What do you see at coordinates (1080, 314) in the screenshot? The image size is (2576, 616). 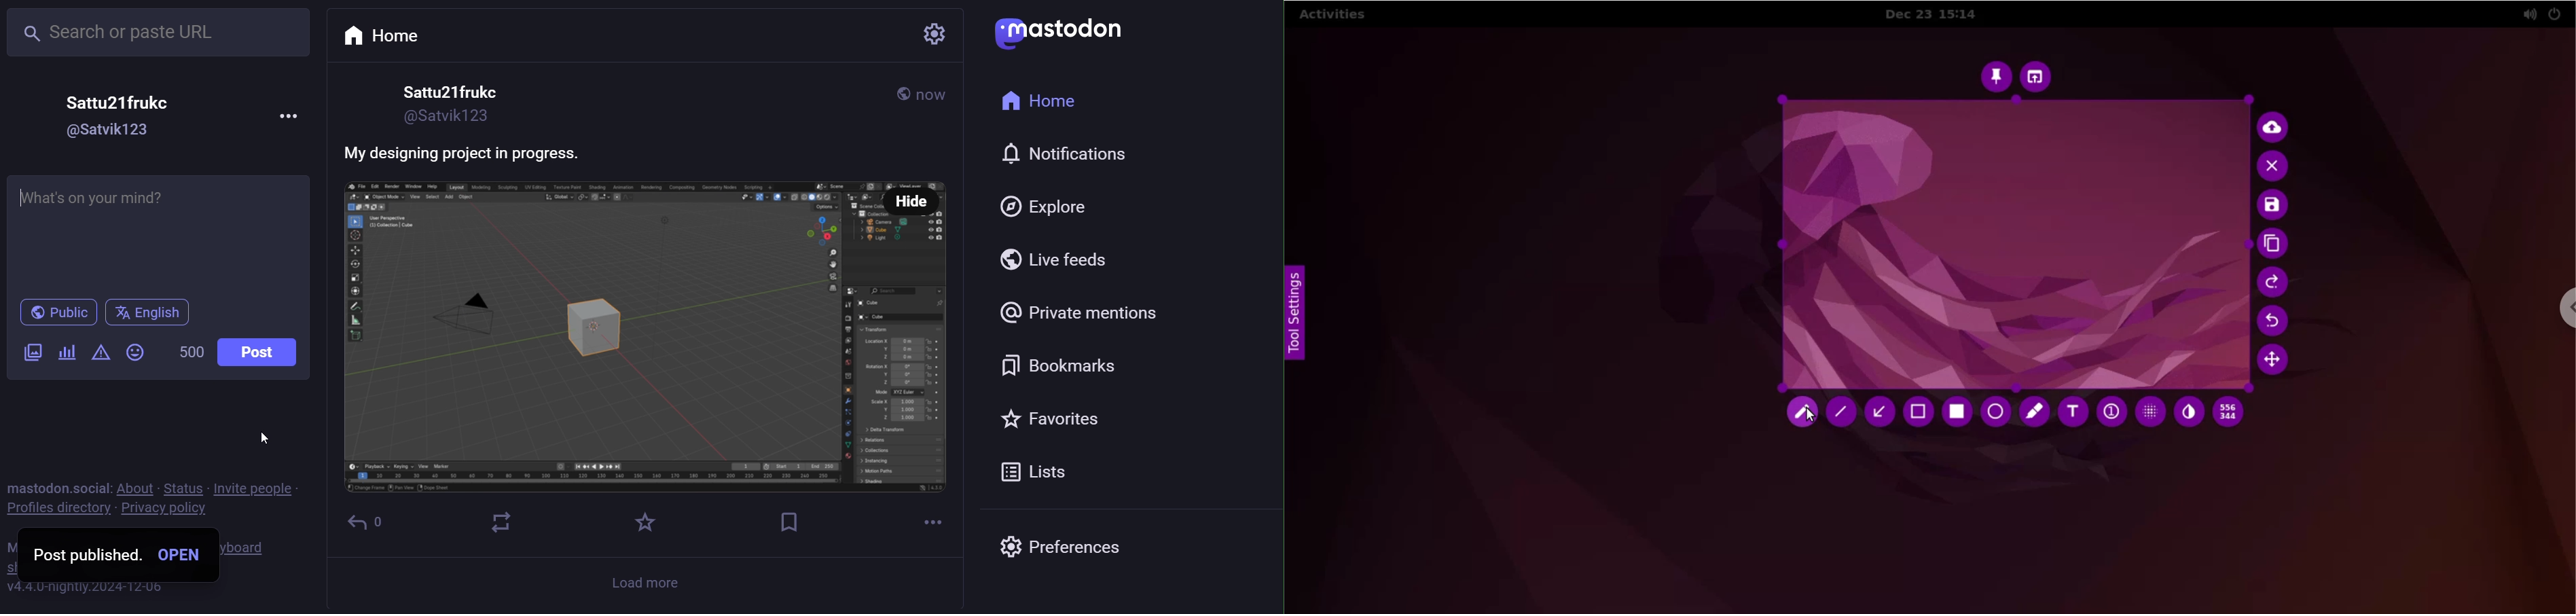 I see `private mention` at bounding box center [1080, 314].